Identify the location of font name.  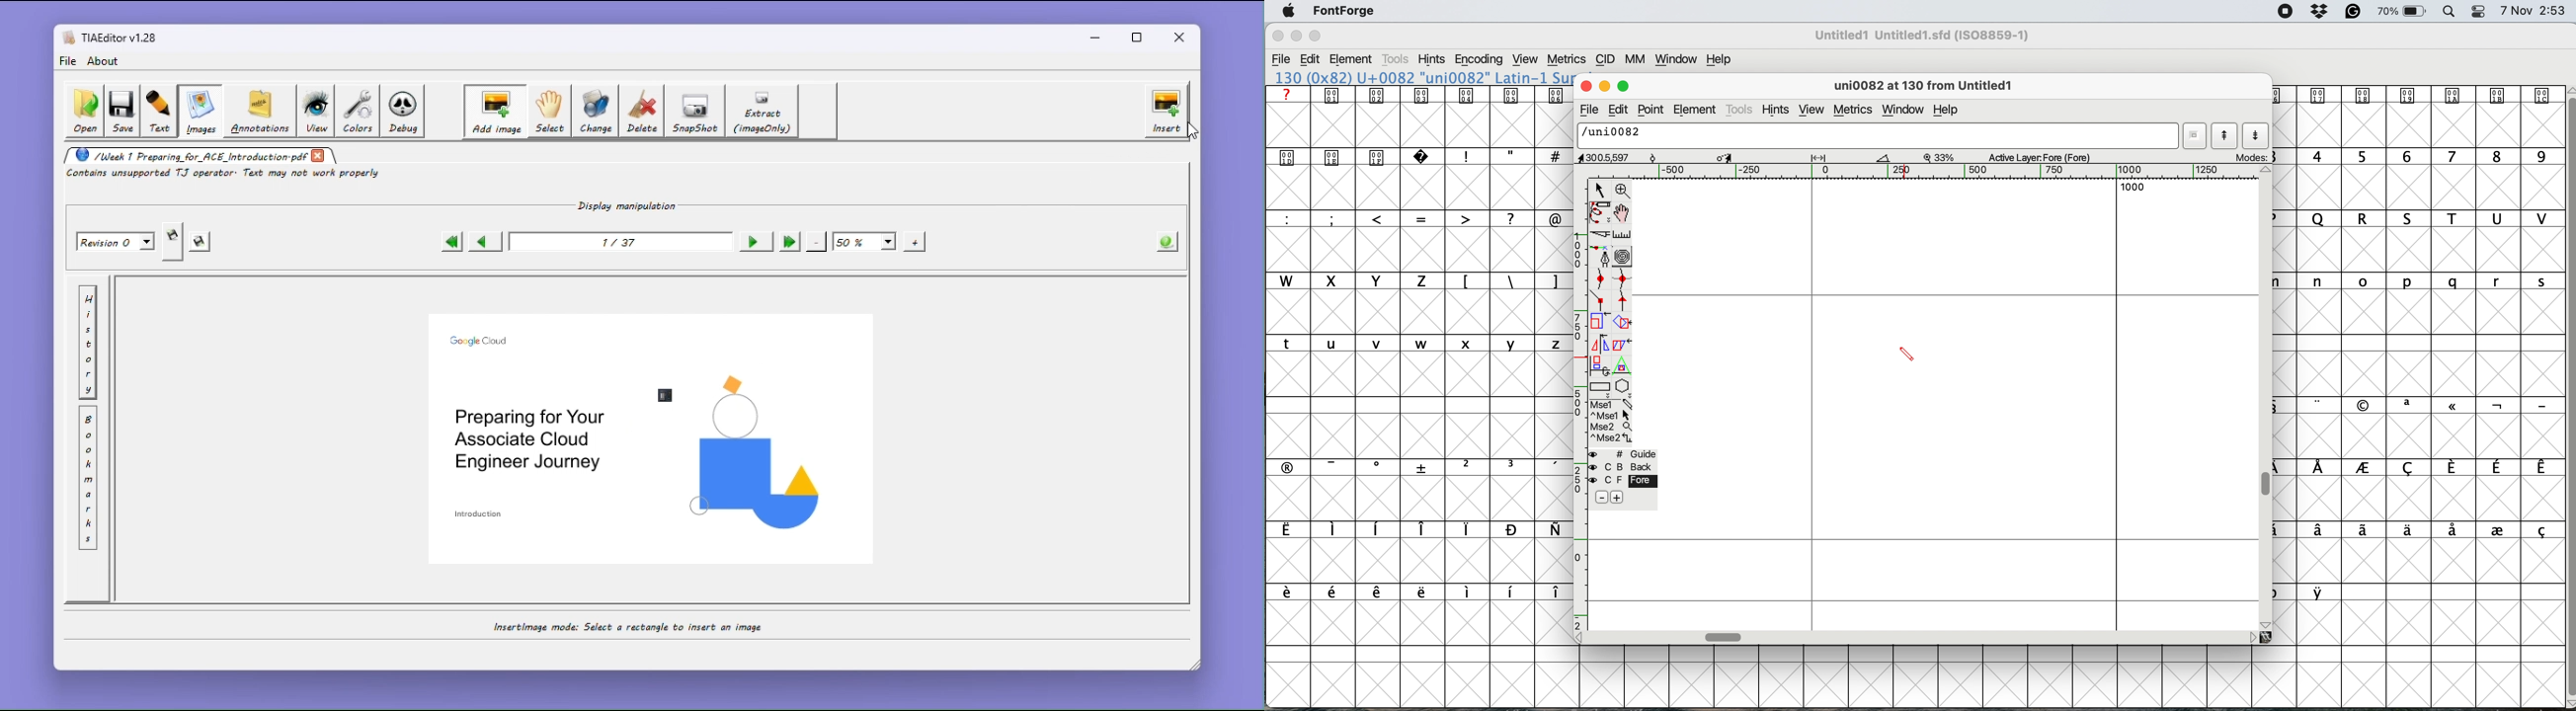
(1926, 35).